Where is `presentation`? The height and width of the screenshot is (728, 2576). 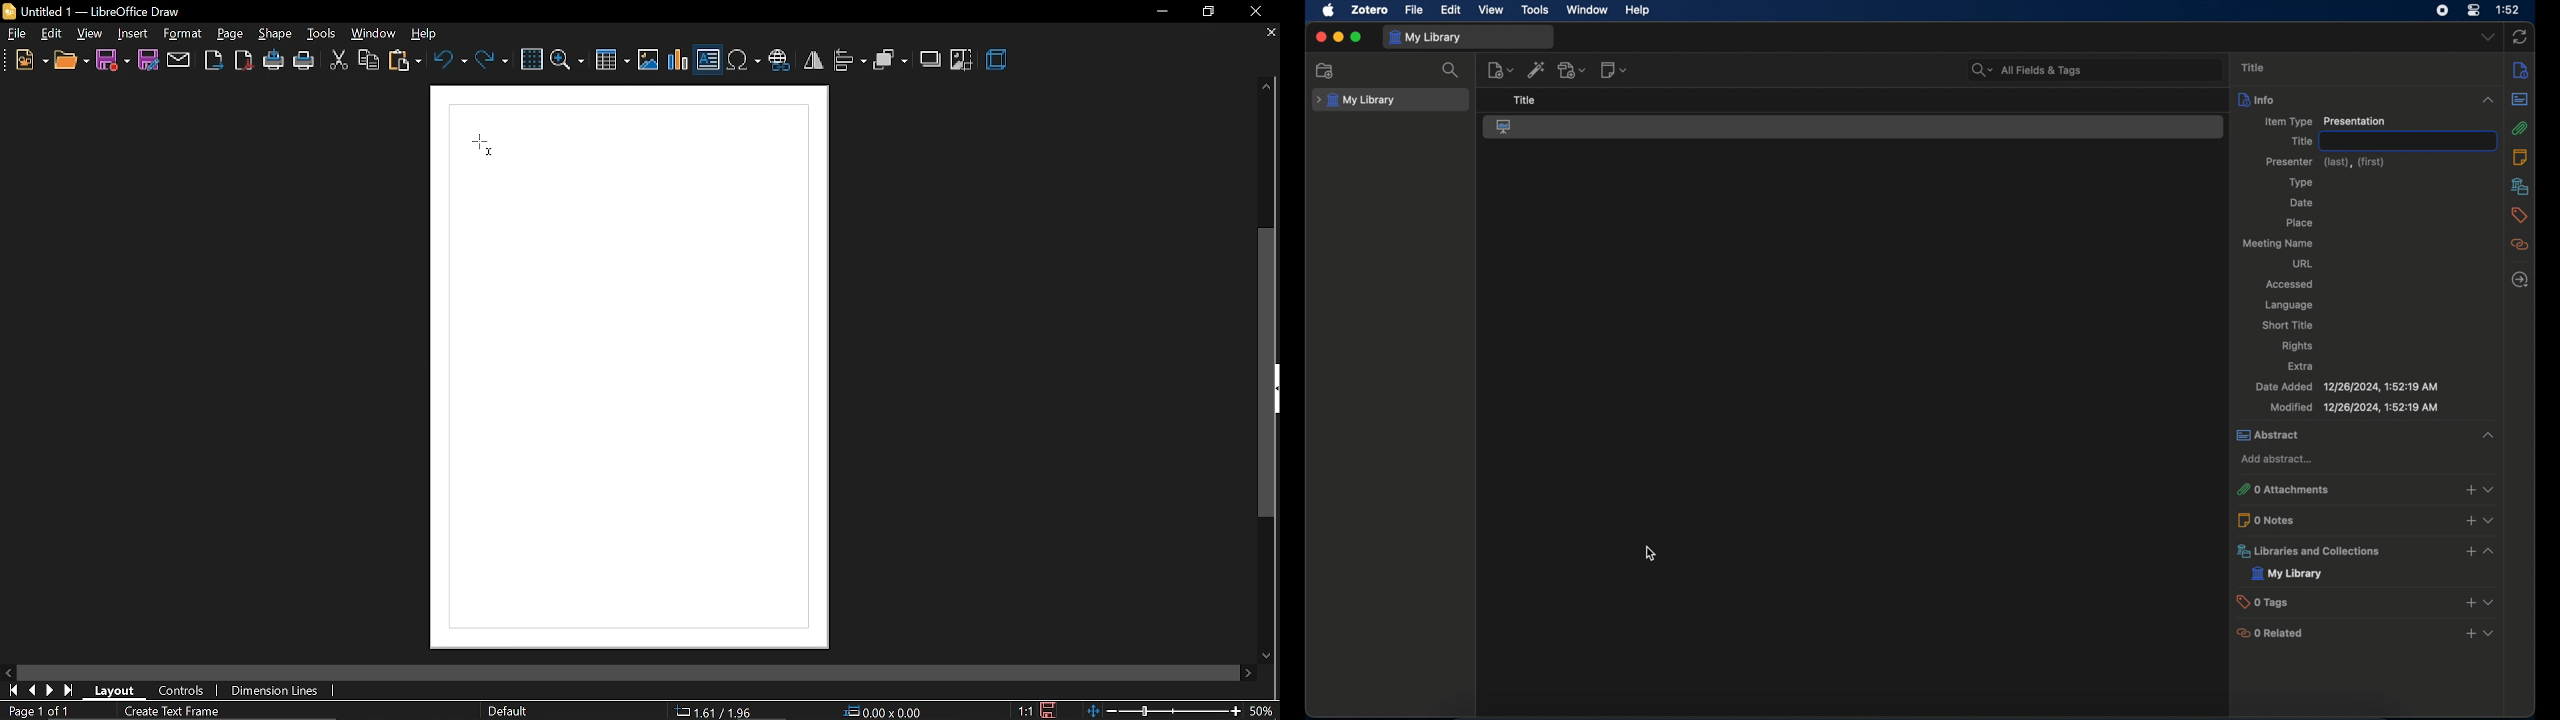
presentation is located at coordinates (1505, 126).